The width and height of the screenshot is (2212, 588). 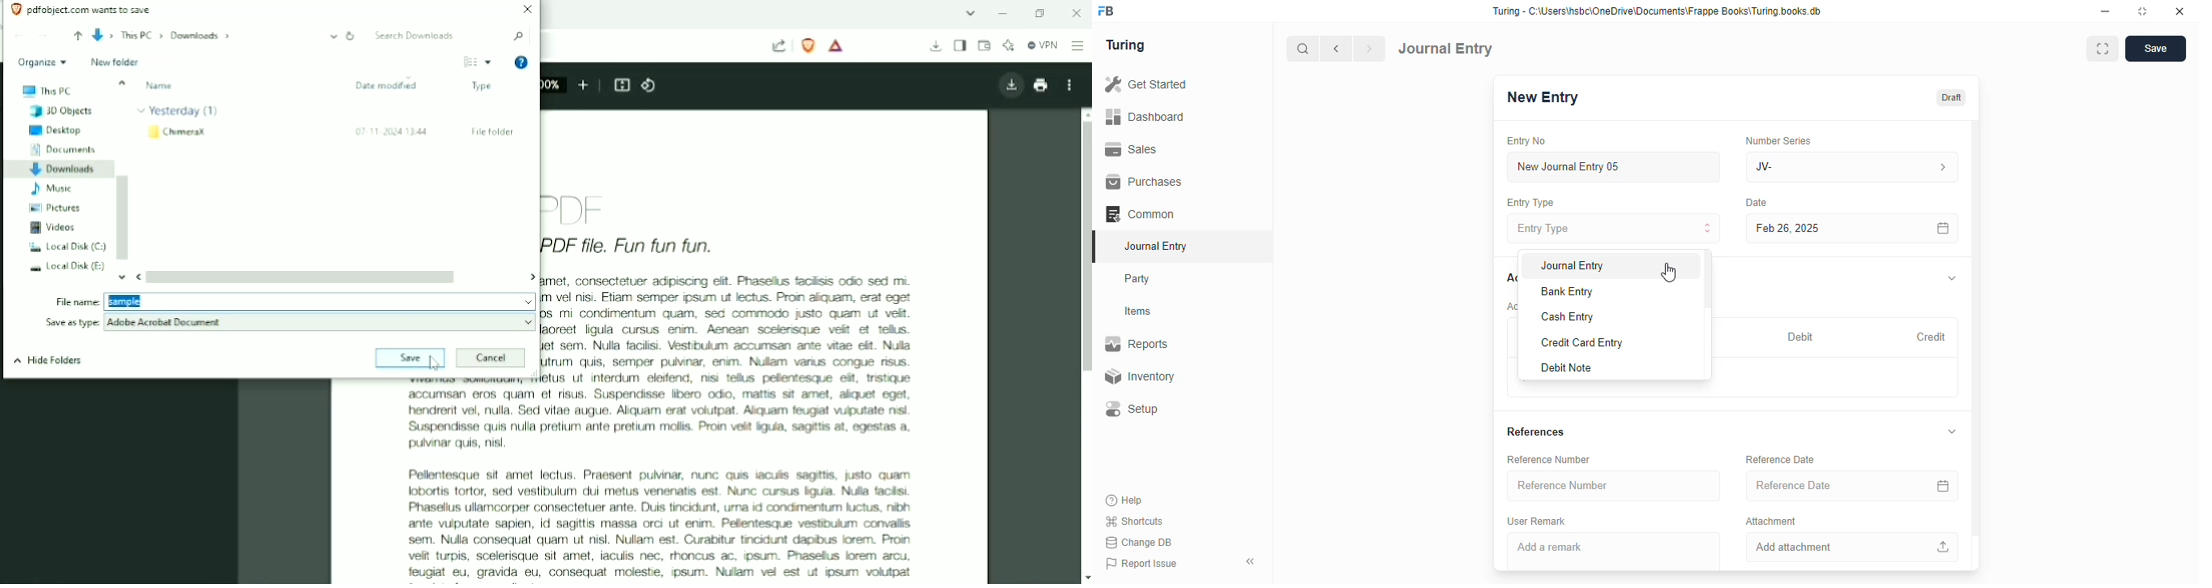 What do you see at coordinates (1953, 279) in the screenshot?
I see `toggle expand/collapse` at bounding box center [1953, 279].